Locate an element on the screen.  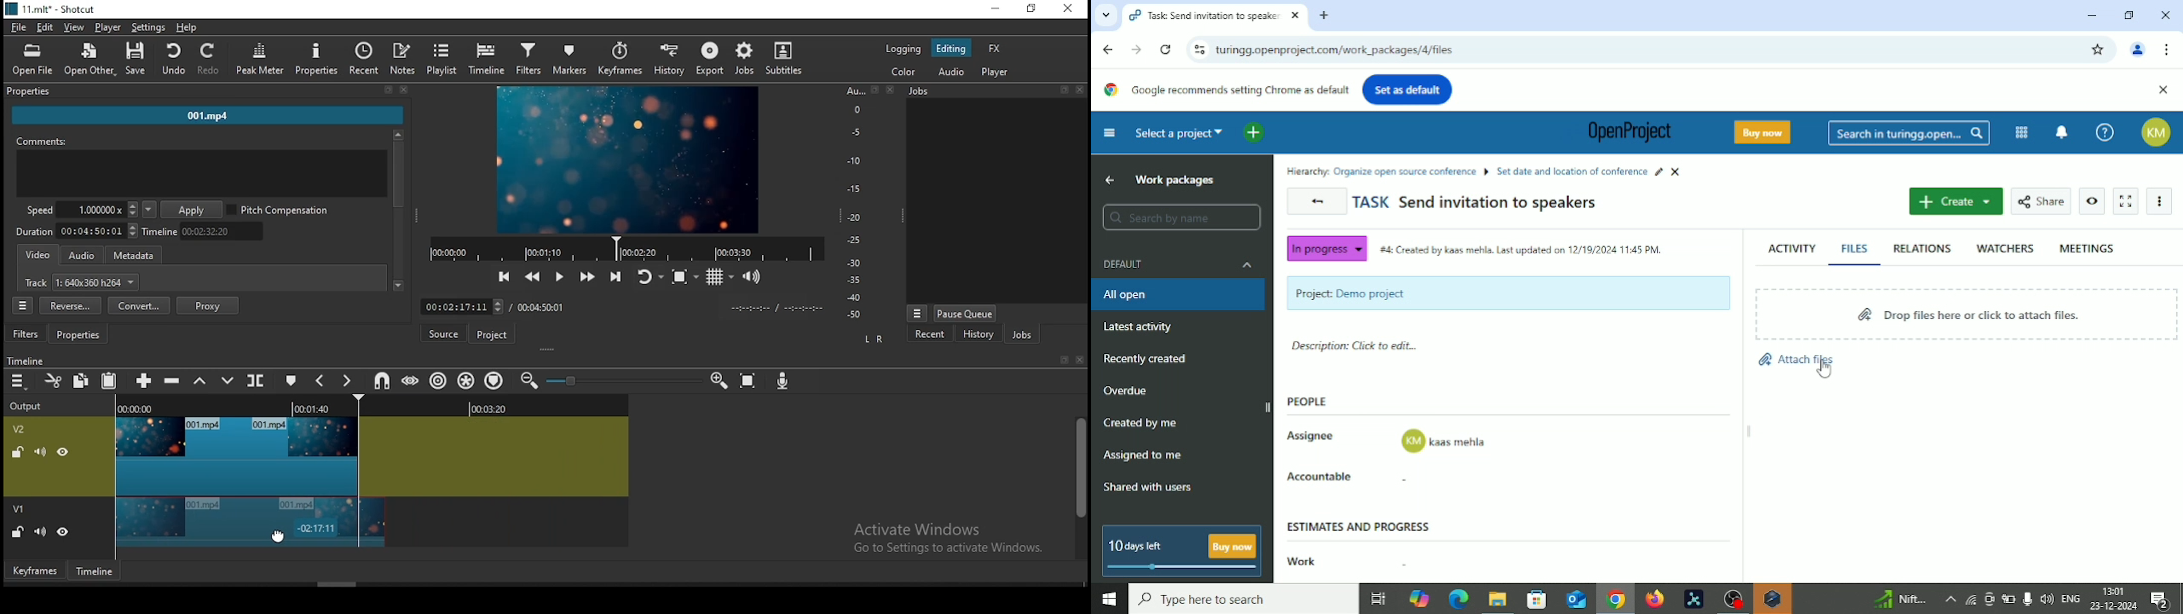
properties menu is located at coordinates (25, 305).